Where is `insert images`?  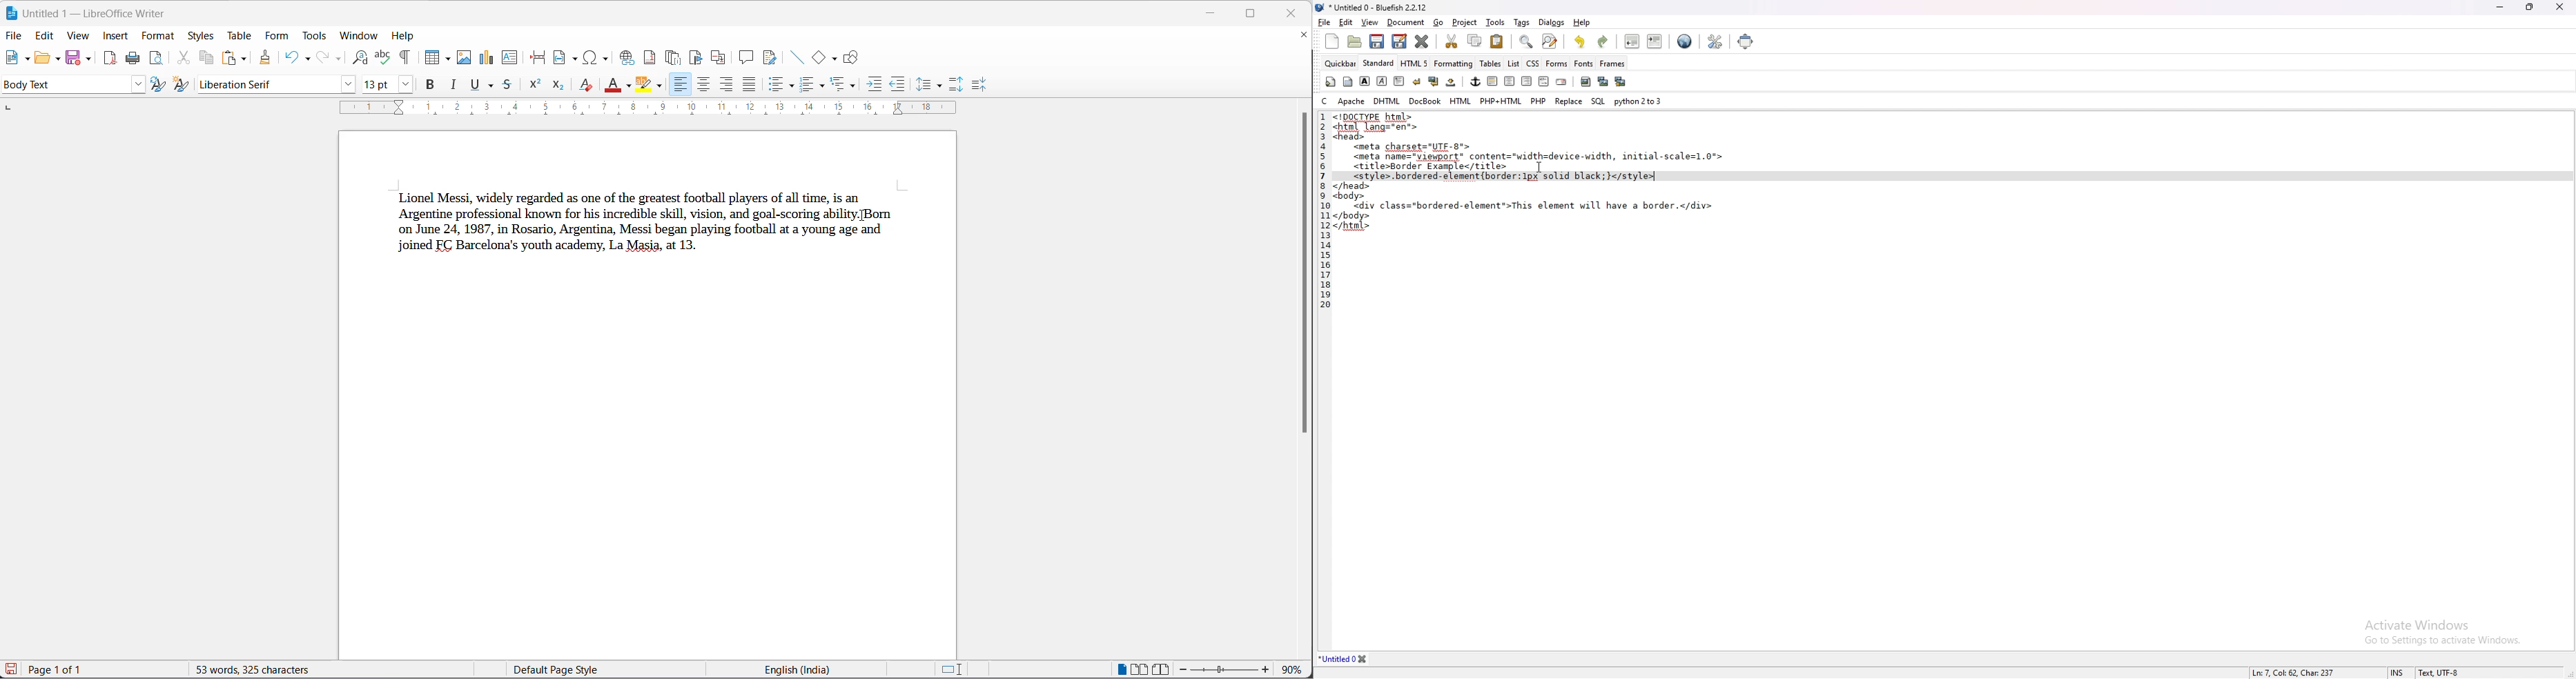
insert images is located at coordinates (465, 58).